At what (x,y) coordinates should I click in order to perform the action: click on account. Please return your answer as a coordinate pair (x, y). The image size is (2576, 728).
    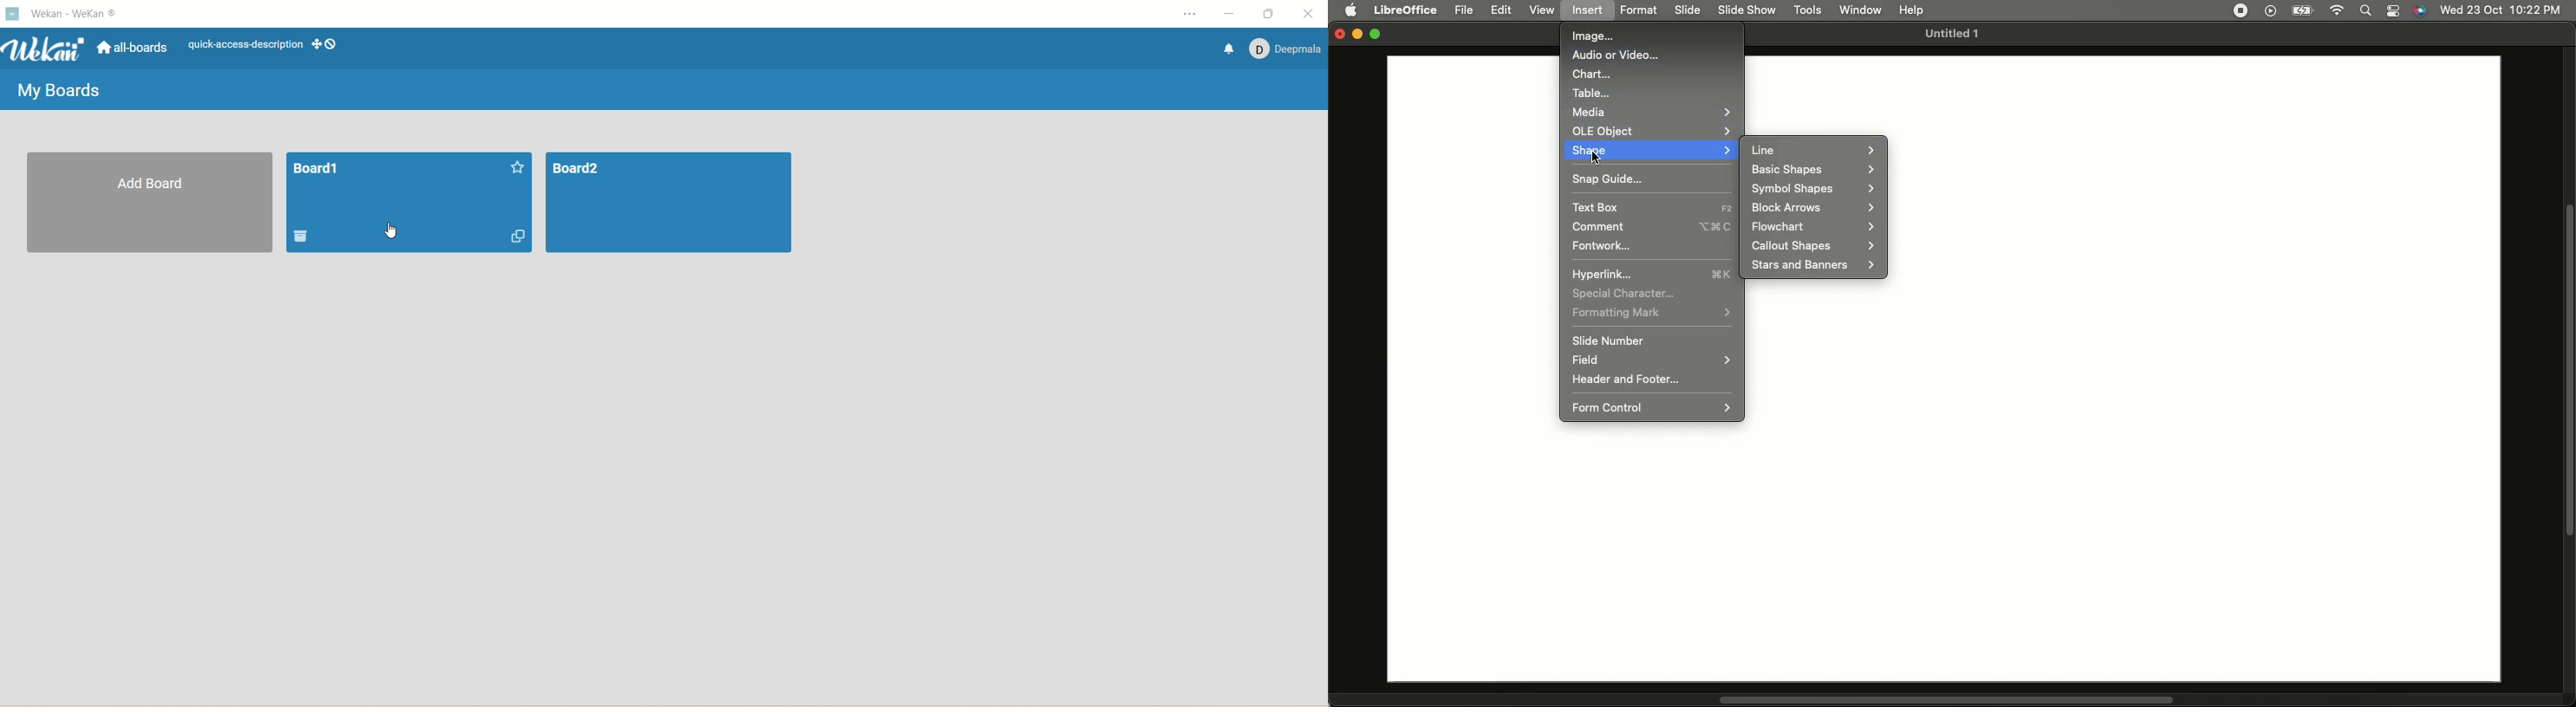
    Looking at the image, I should click on (1284, 46).